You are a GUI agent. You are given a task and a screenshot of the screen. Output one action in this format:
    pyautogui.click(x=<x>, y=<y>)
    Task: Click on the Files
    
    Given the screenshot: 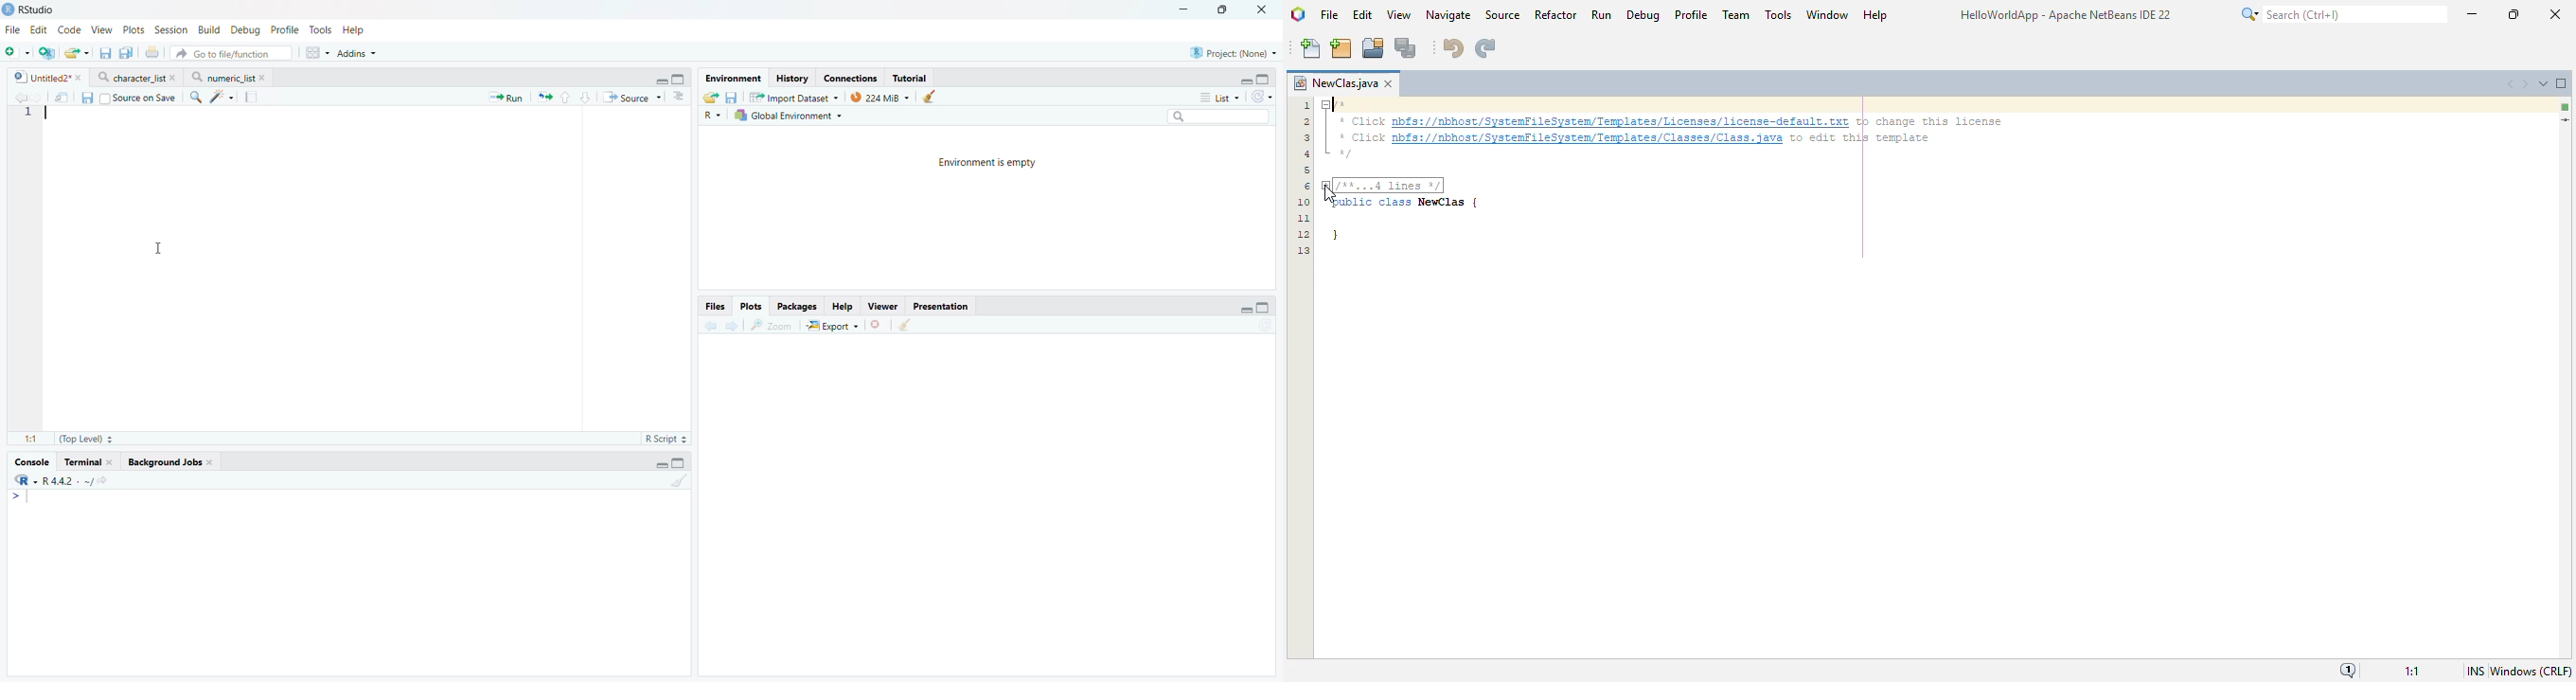 What is the action you would take?
    pyautogui.click(x=716, y=306)
    